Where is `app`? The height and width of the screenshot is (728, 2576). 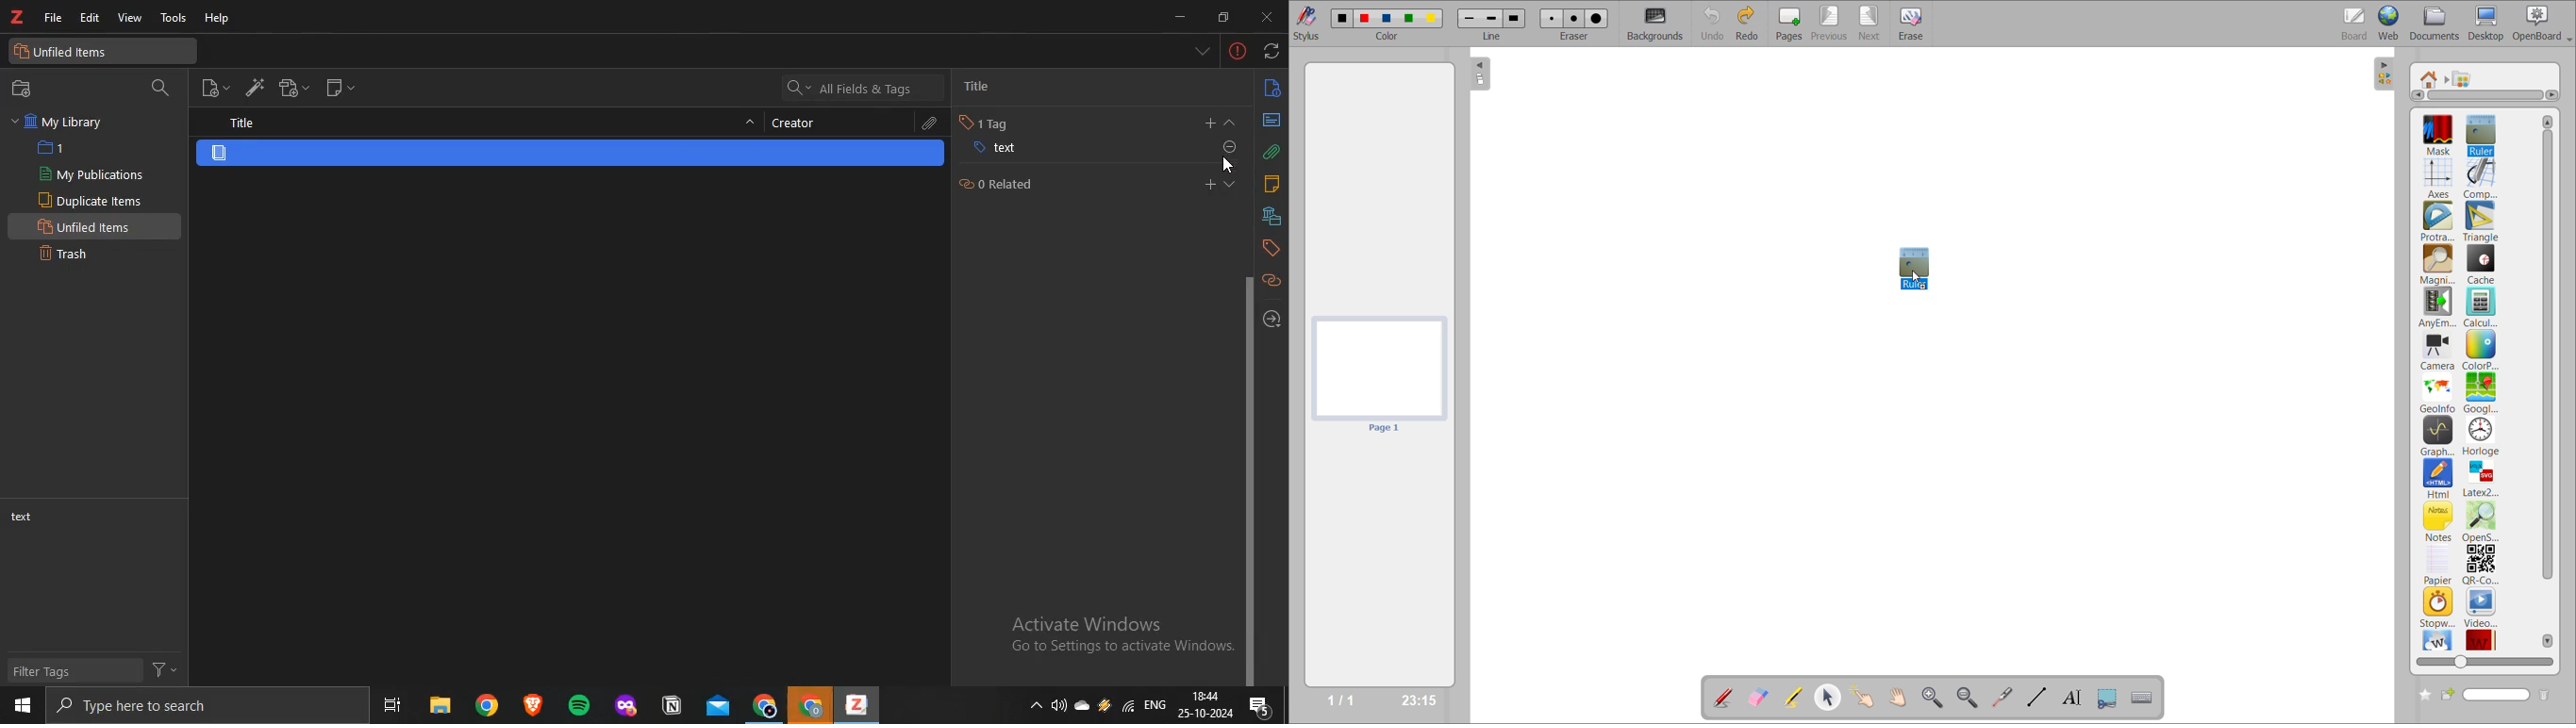
app is located at coordinates (668, 704).